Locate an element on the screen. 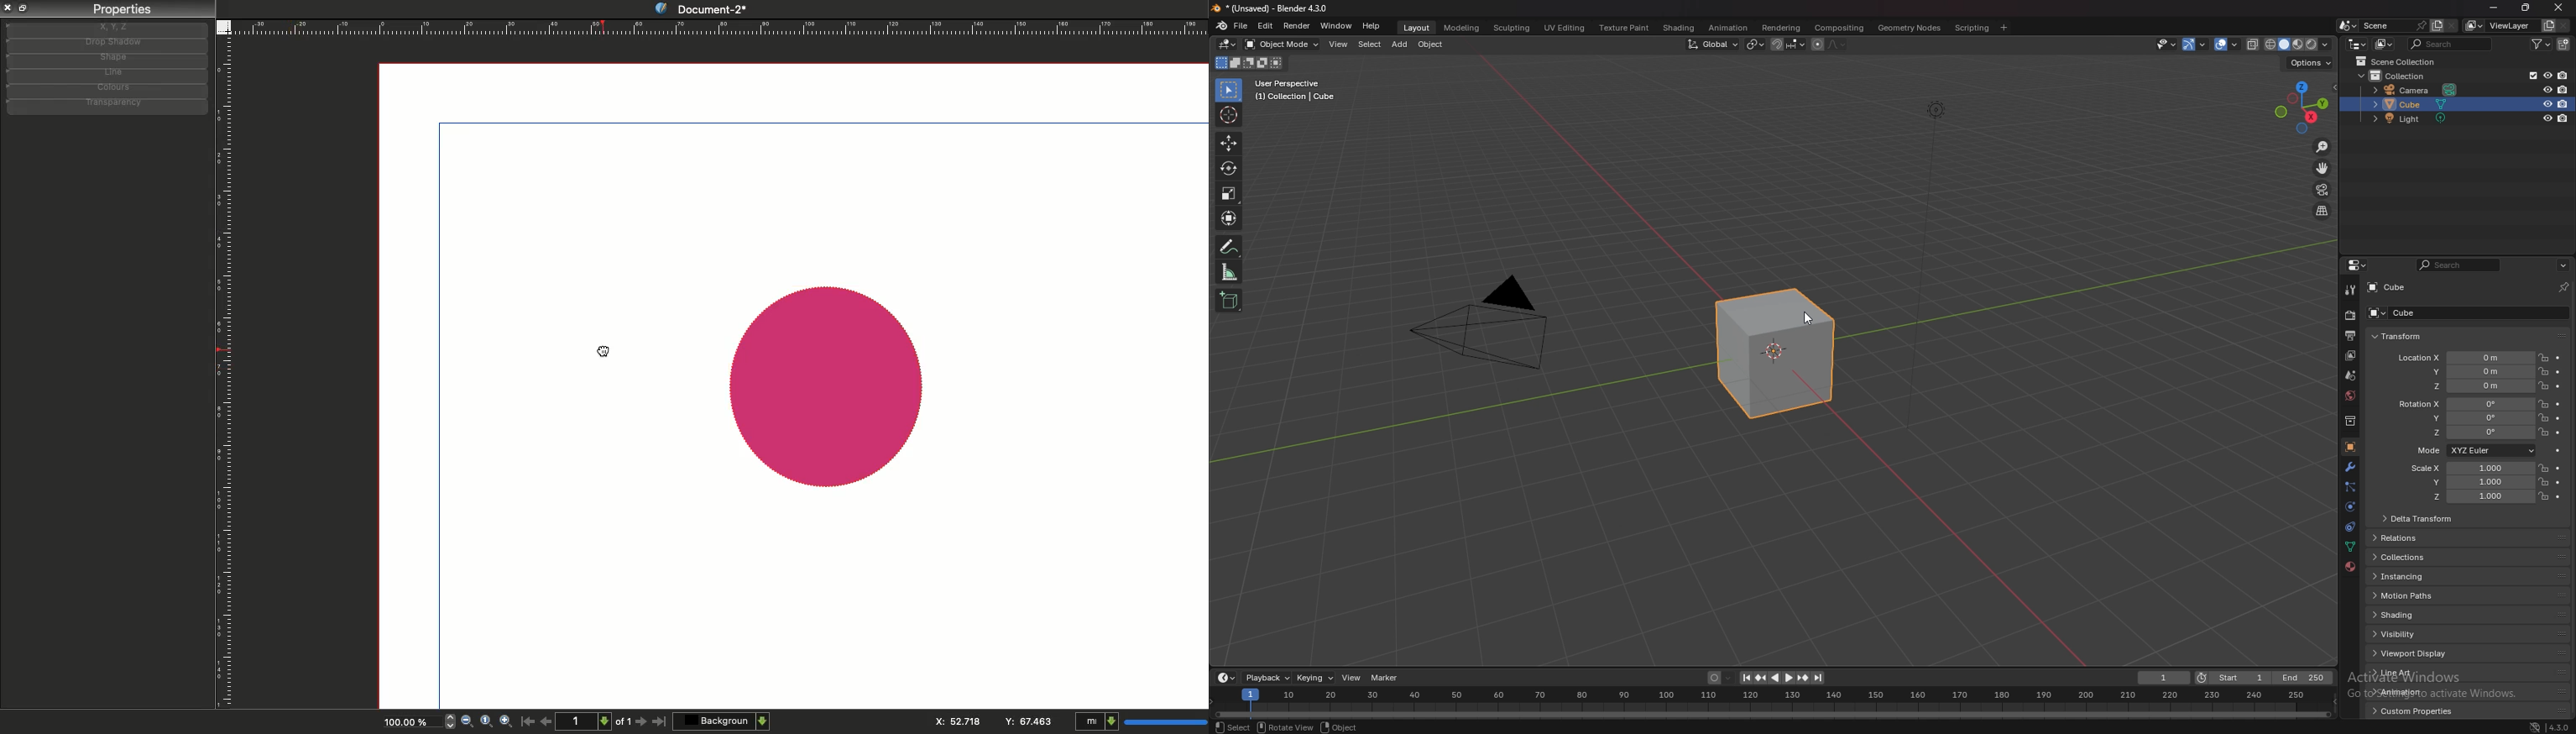  exclude from viewlayer is located at coordinates (2528, 75).